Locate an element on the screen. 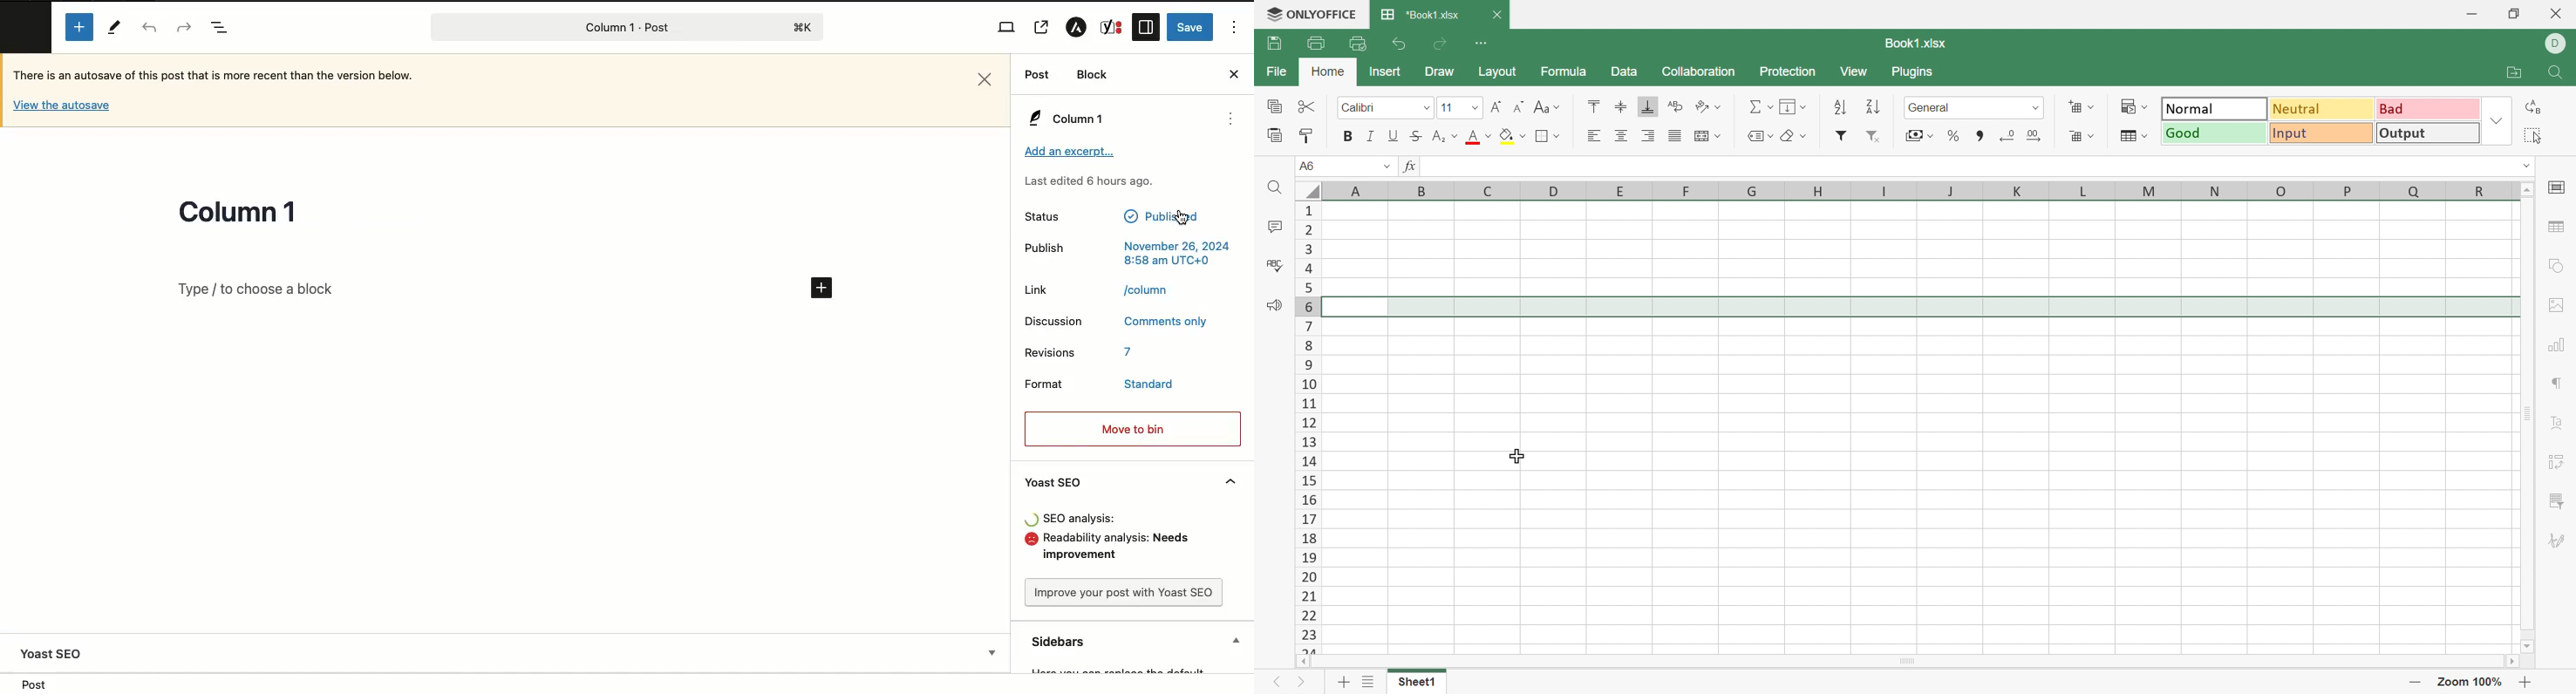 The height and width of the screenshot is (700, 2576). Add block is located at coordinates (81, 26).